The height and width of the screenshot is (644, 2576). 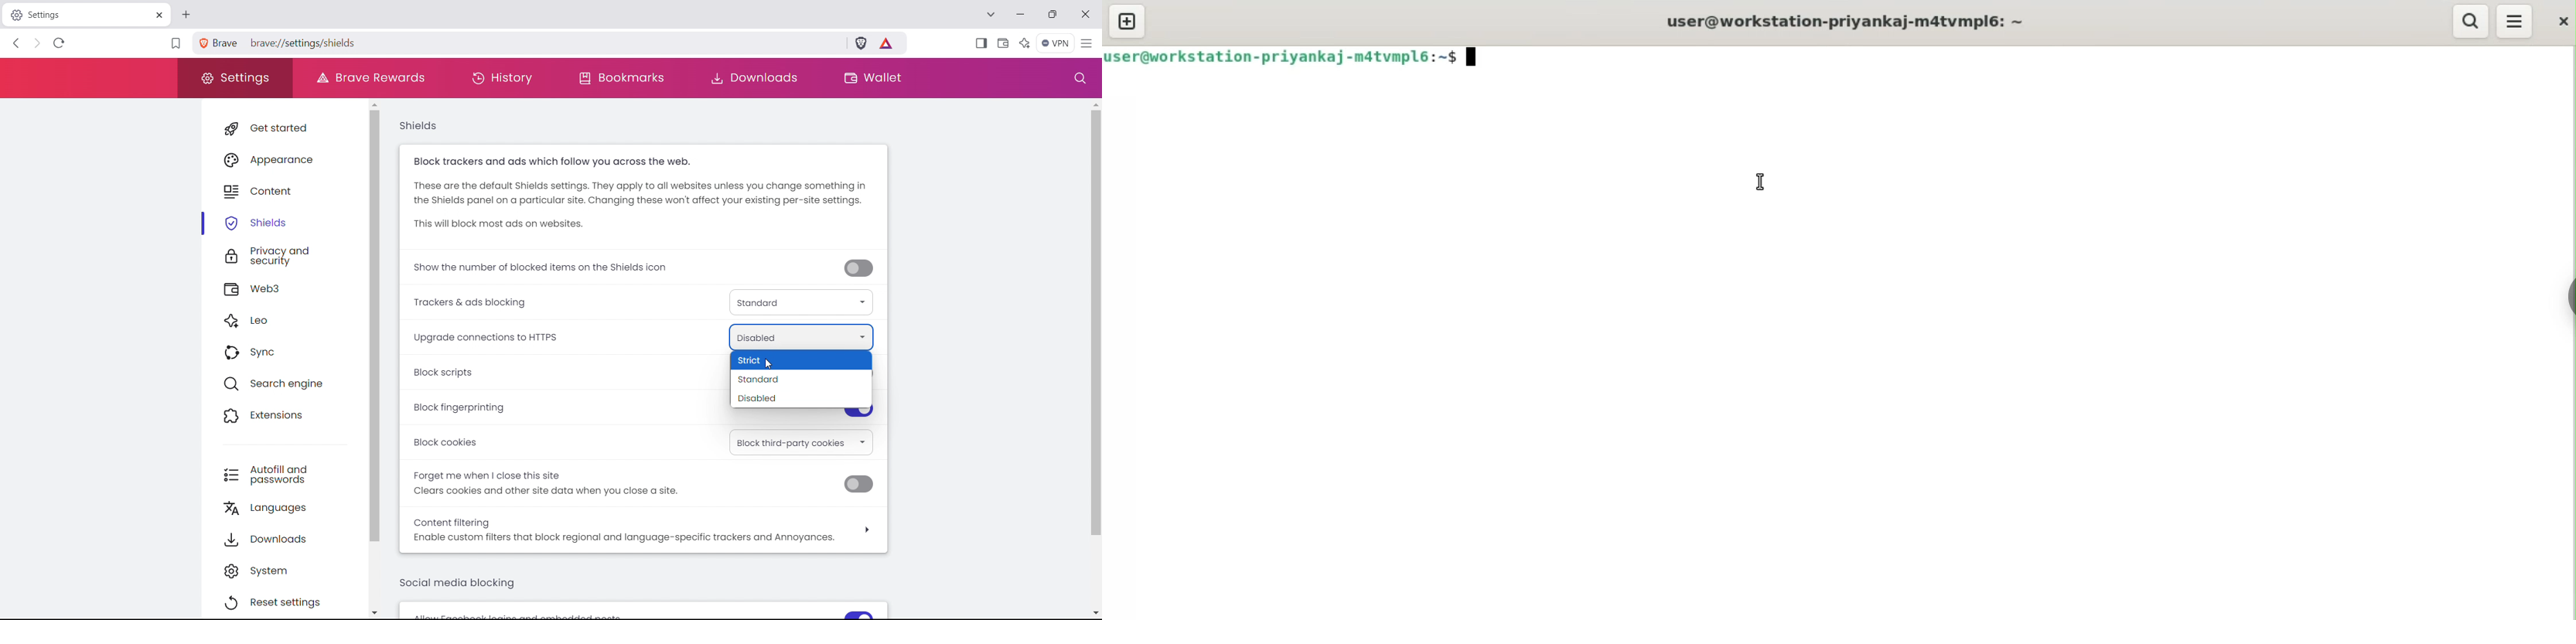 I want to click on scroll up, so click(x=380, y=104).